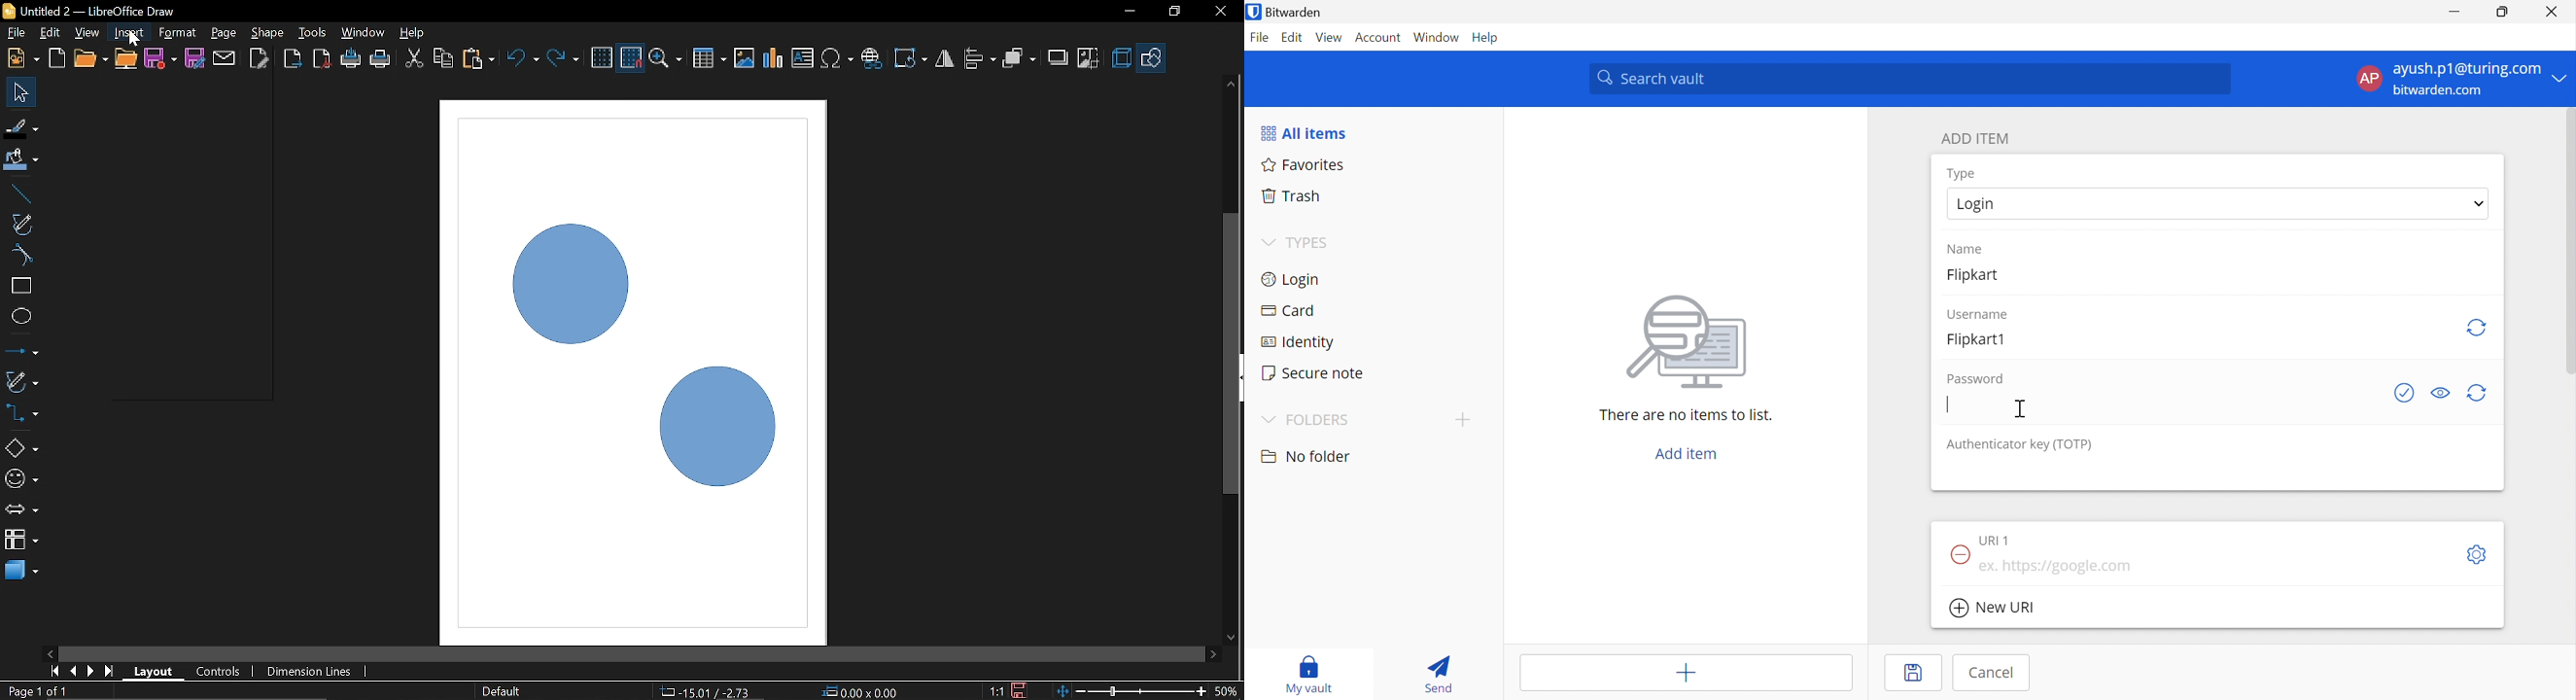 Image resolution: width=2576 pixels, height=700 pixels. I want to click on flip, so click(946, 60).